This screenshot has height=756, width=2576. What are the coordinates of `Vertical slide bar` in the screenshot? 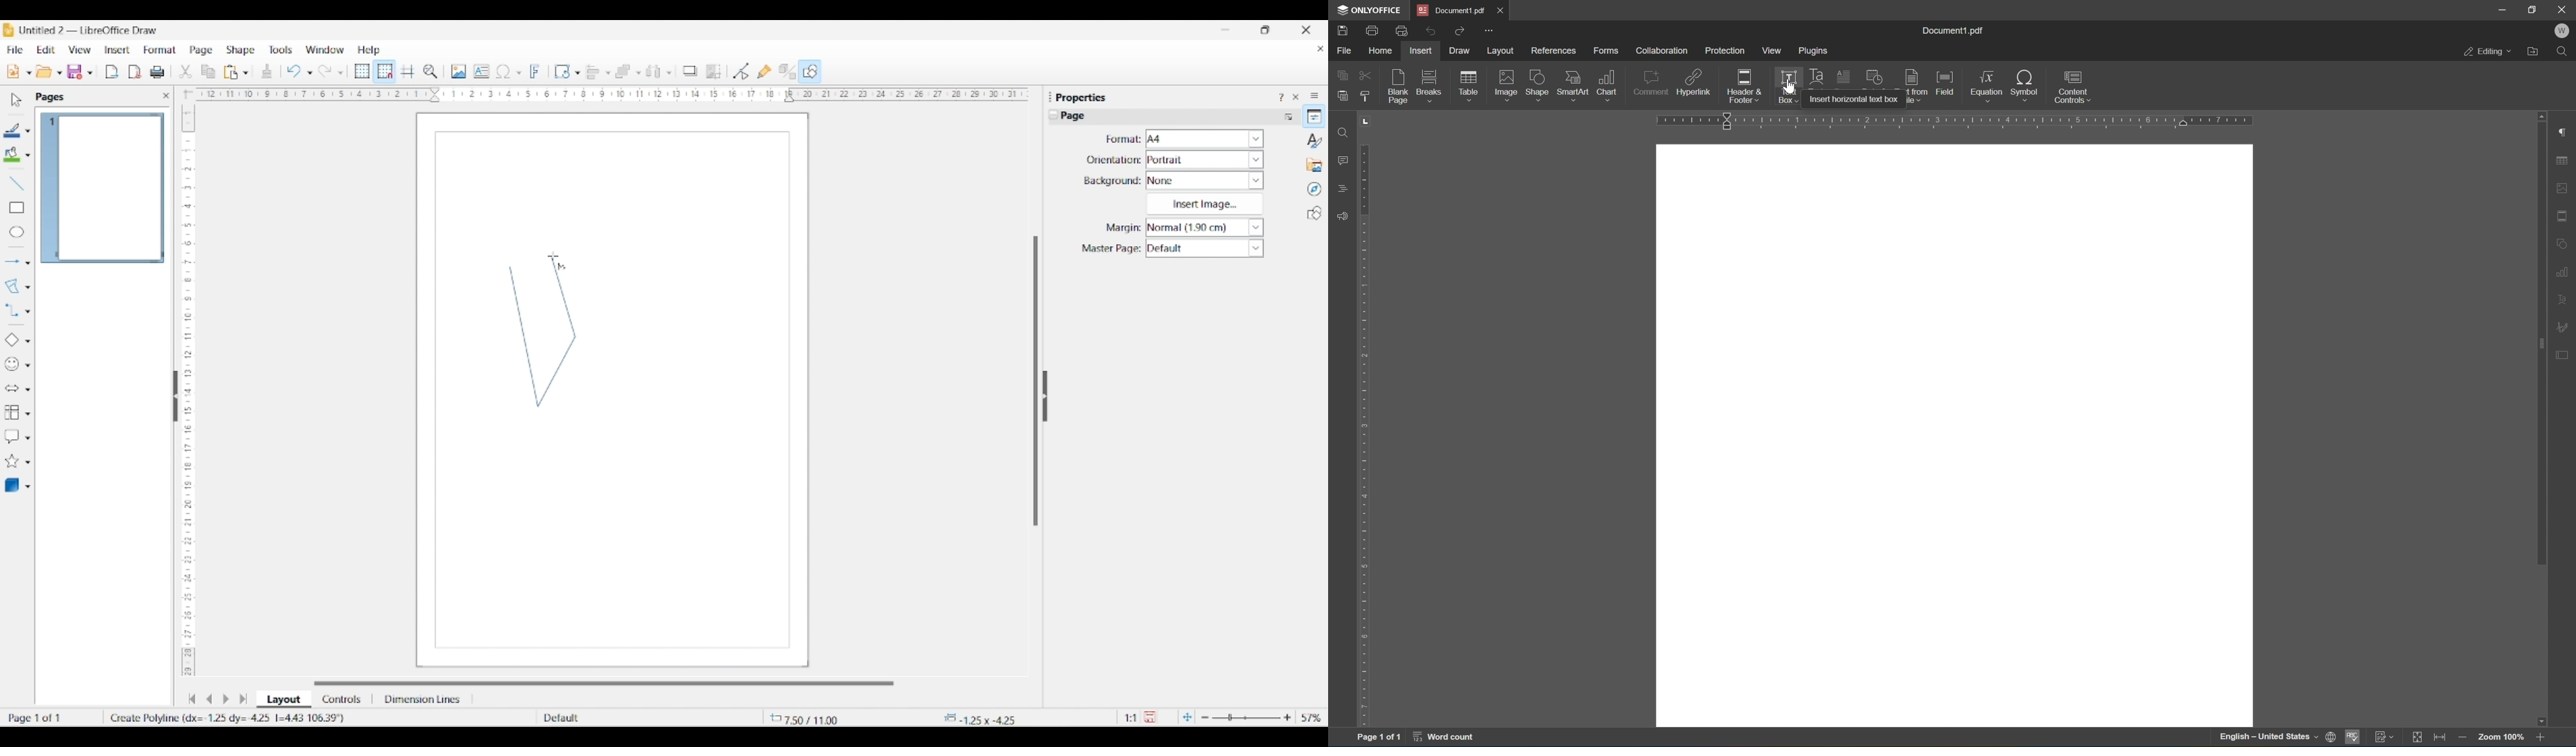 It's located at (1036, 381).